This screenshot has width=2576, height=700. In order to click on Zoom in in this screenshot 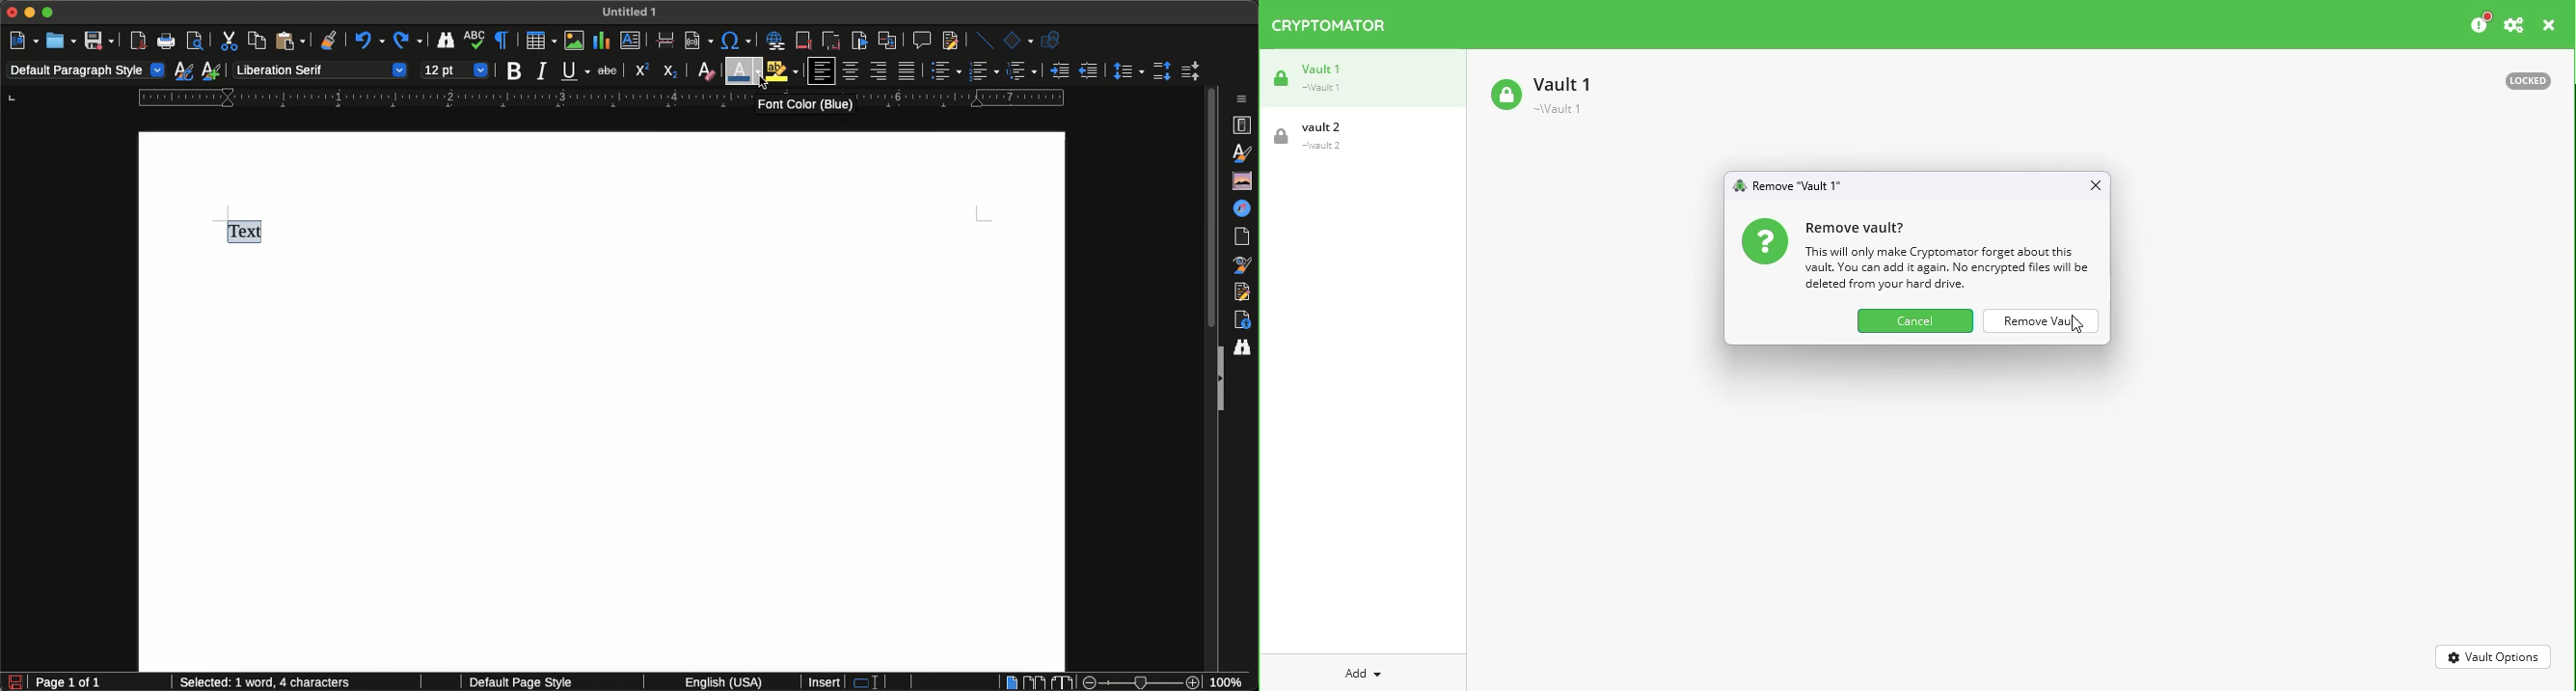, I will do `click(1195, 683)`.